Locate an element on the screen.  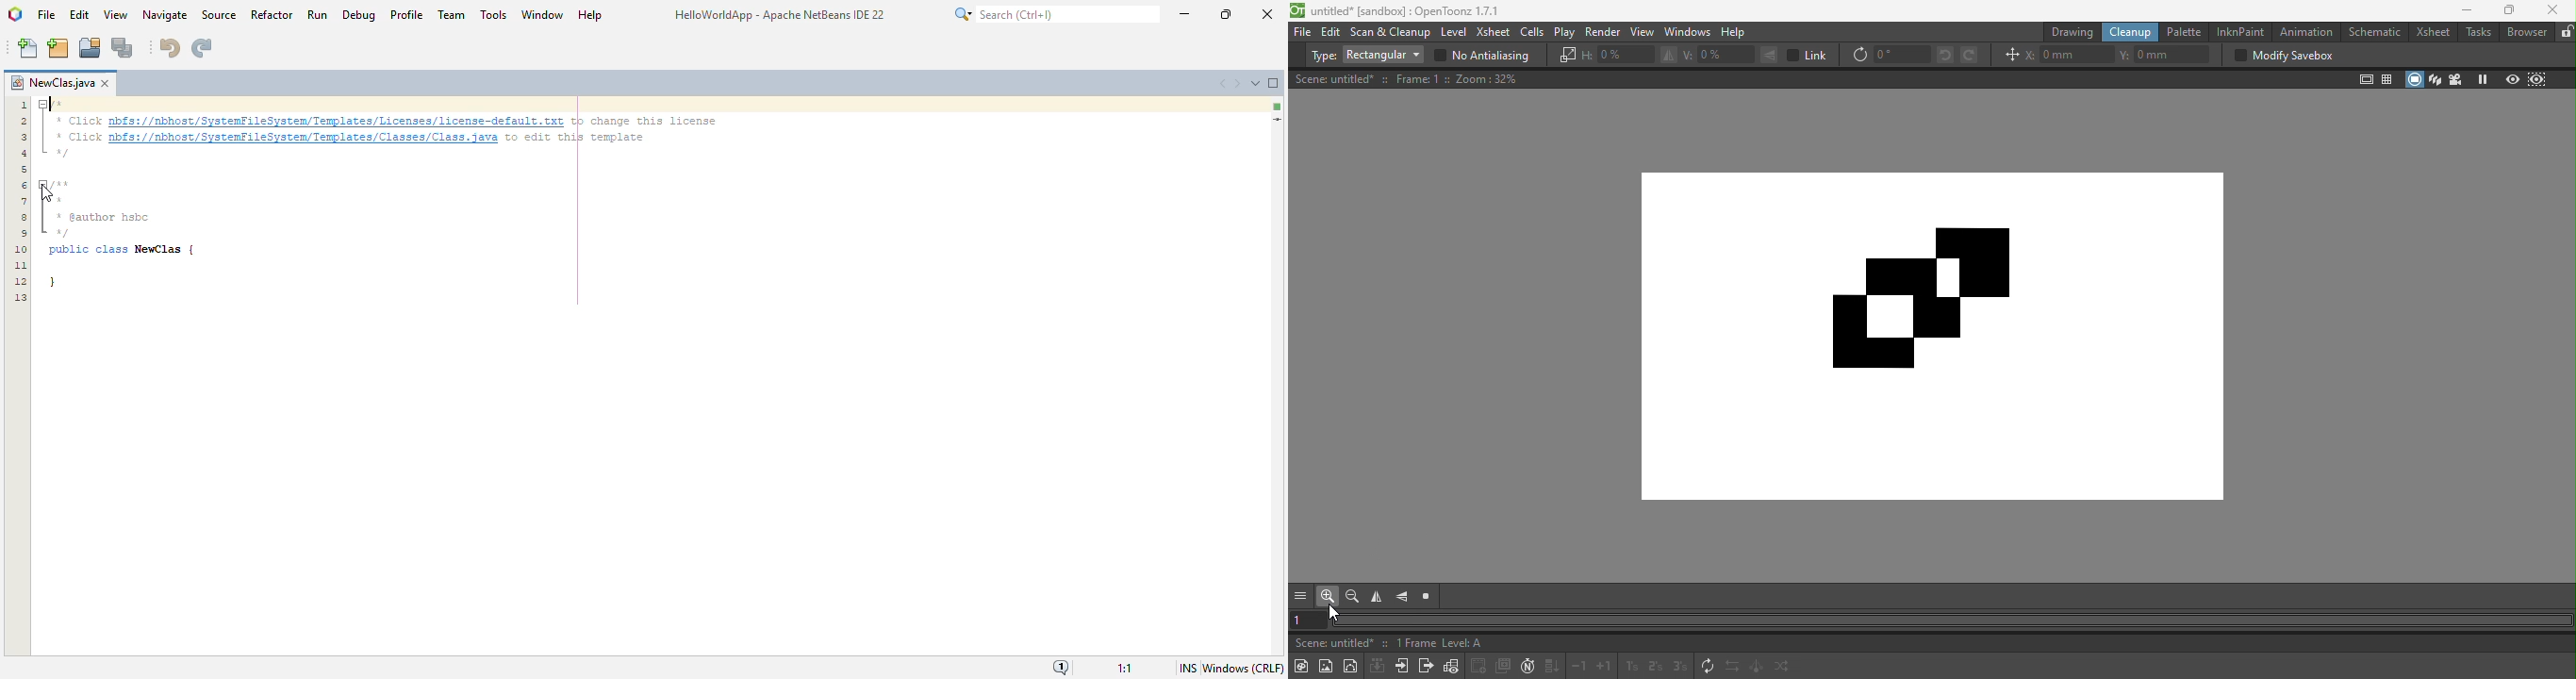
Type is located at coordinates (1364, 56).